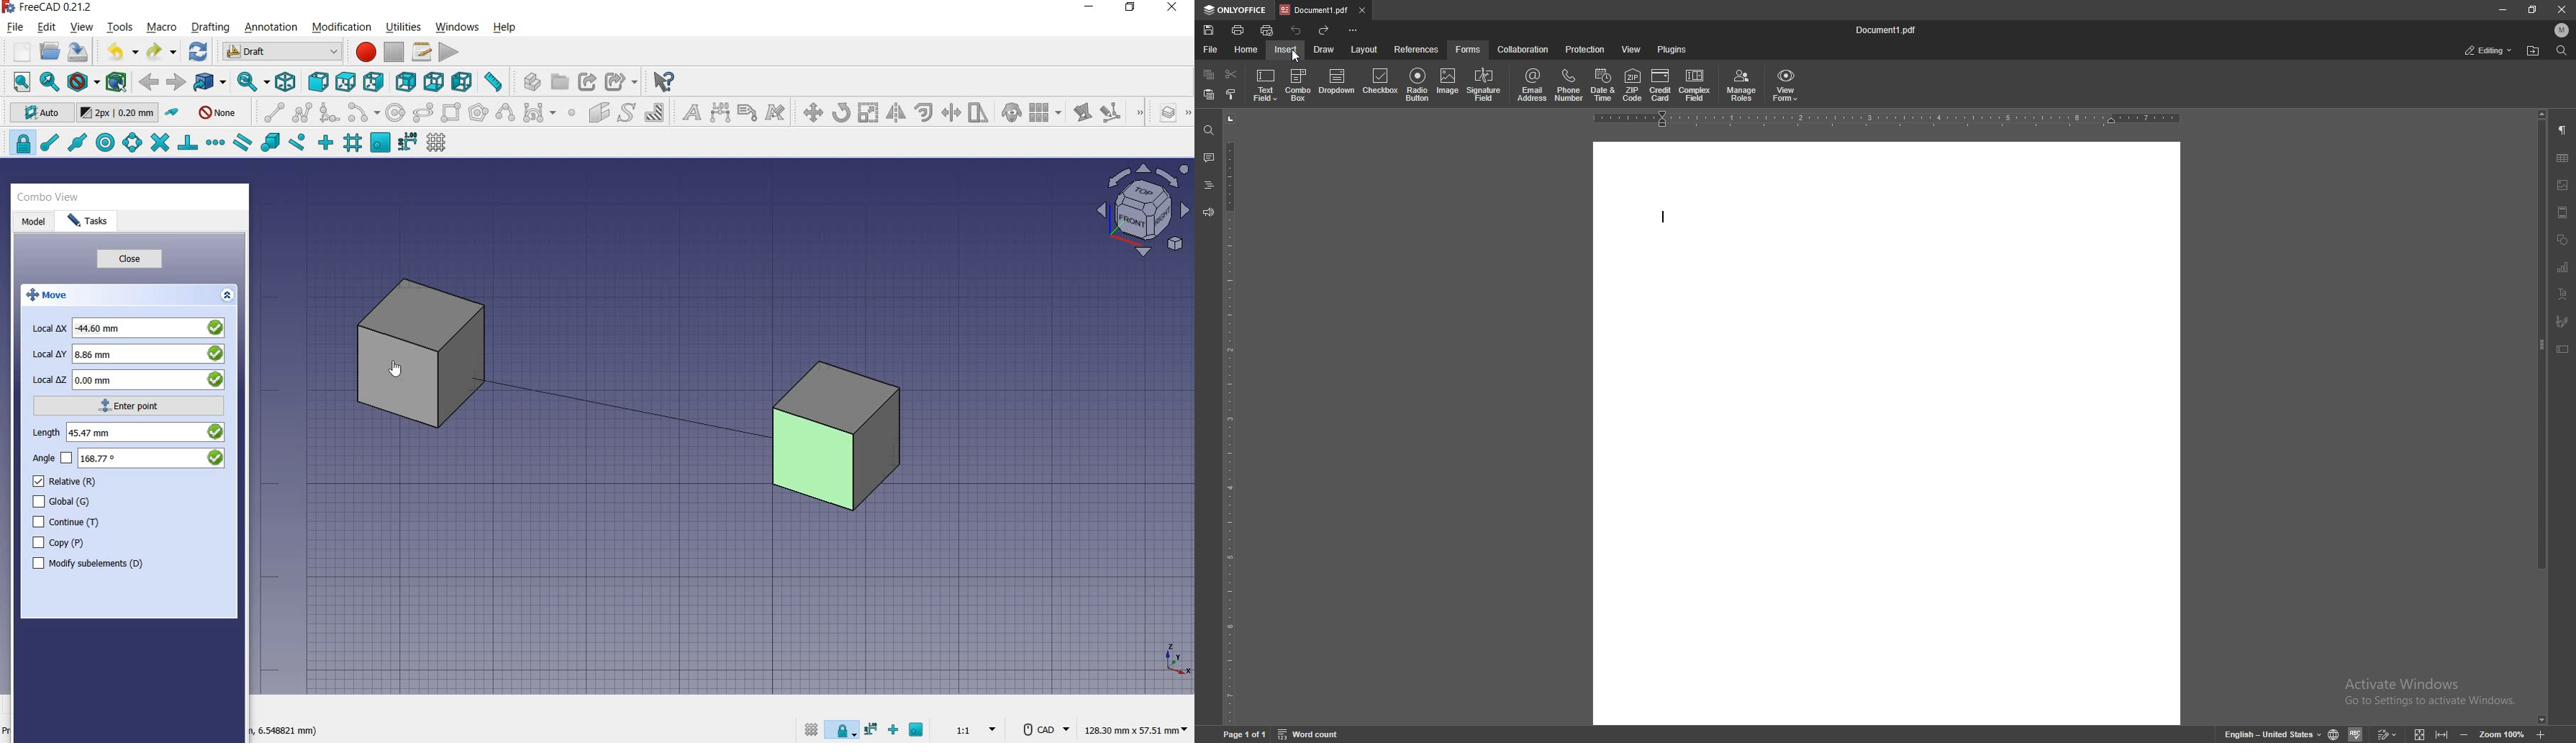 Image resolution: width=2576 pixels, height=756 pixels. Describe the element at coordinates (662, 82) in the screenshot. I see `what's this?` at that location.